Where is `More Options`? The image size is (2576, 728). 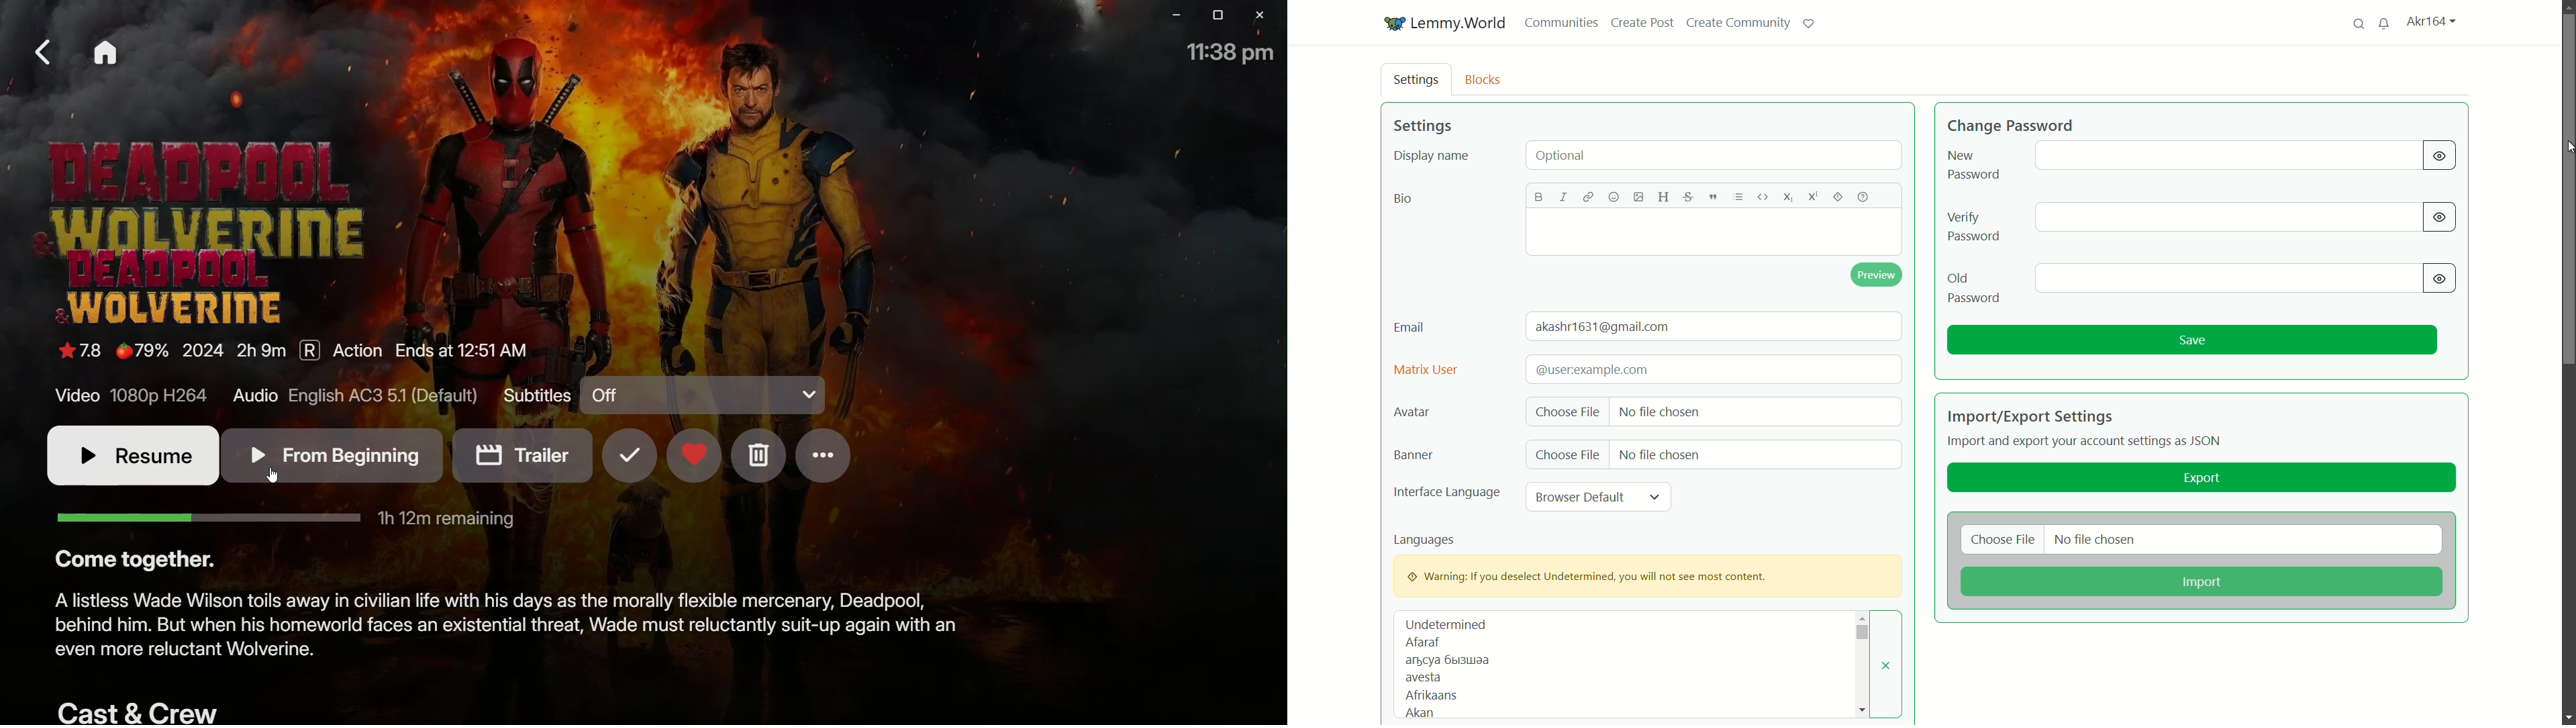 More Options is located at coordinates (826, 455).